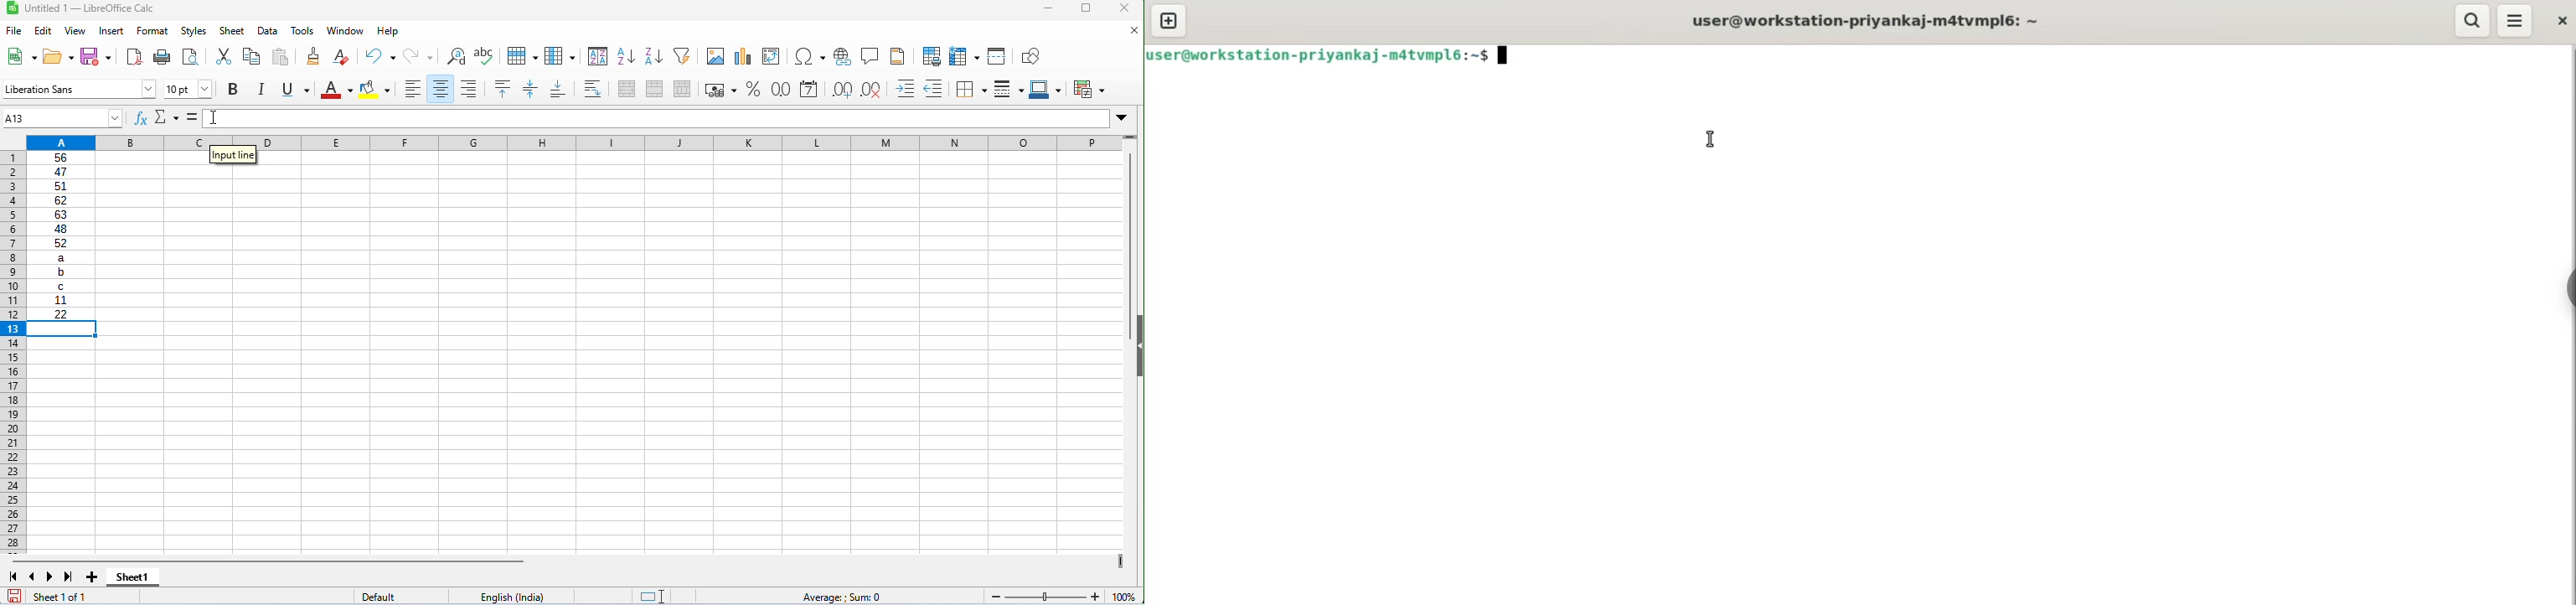 The width and height of the screenshot is (2576, 616). Describe the element at coordinates (61, 286) in the screenshot. I see `C` at that location.